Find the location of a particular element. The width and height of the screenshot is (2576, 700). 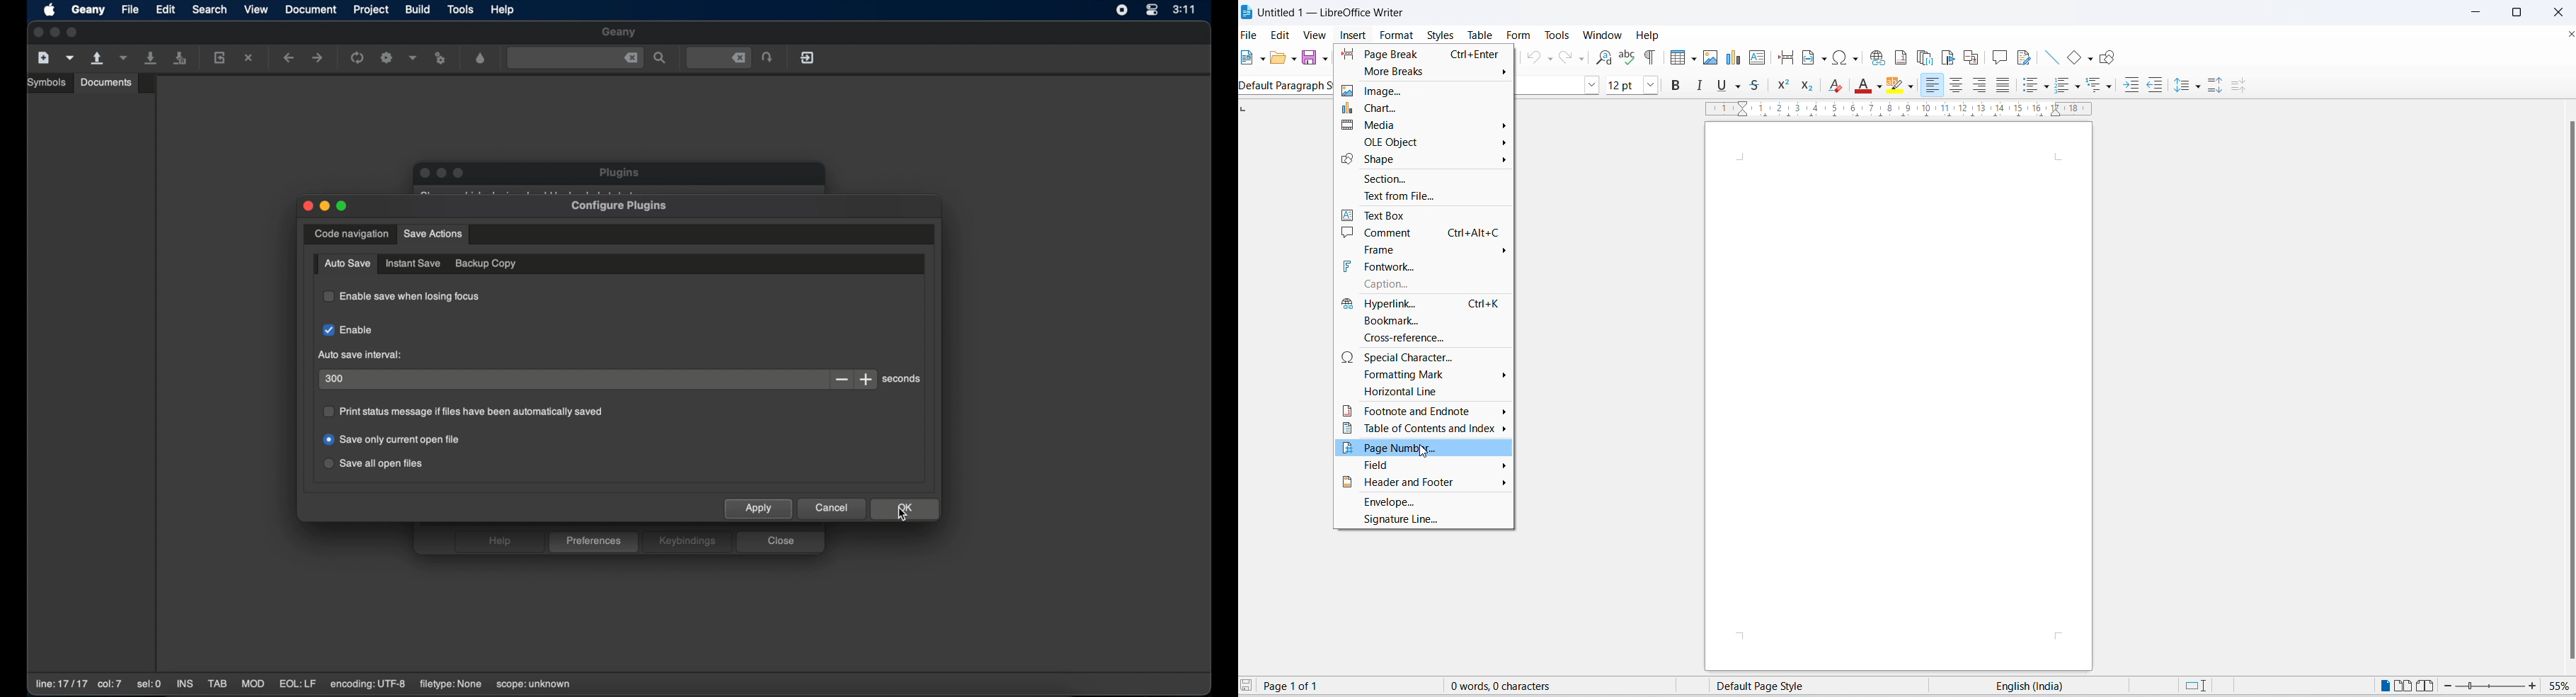

table of contents and index is located at coordinates (1423, 431).